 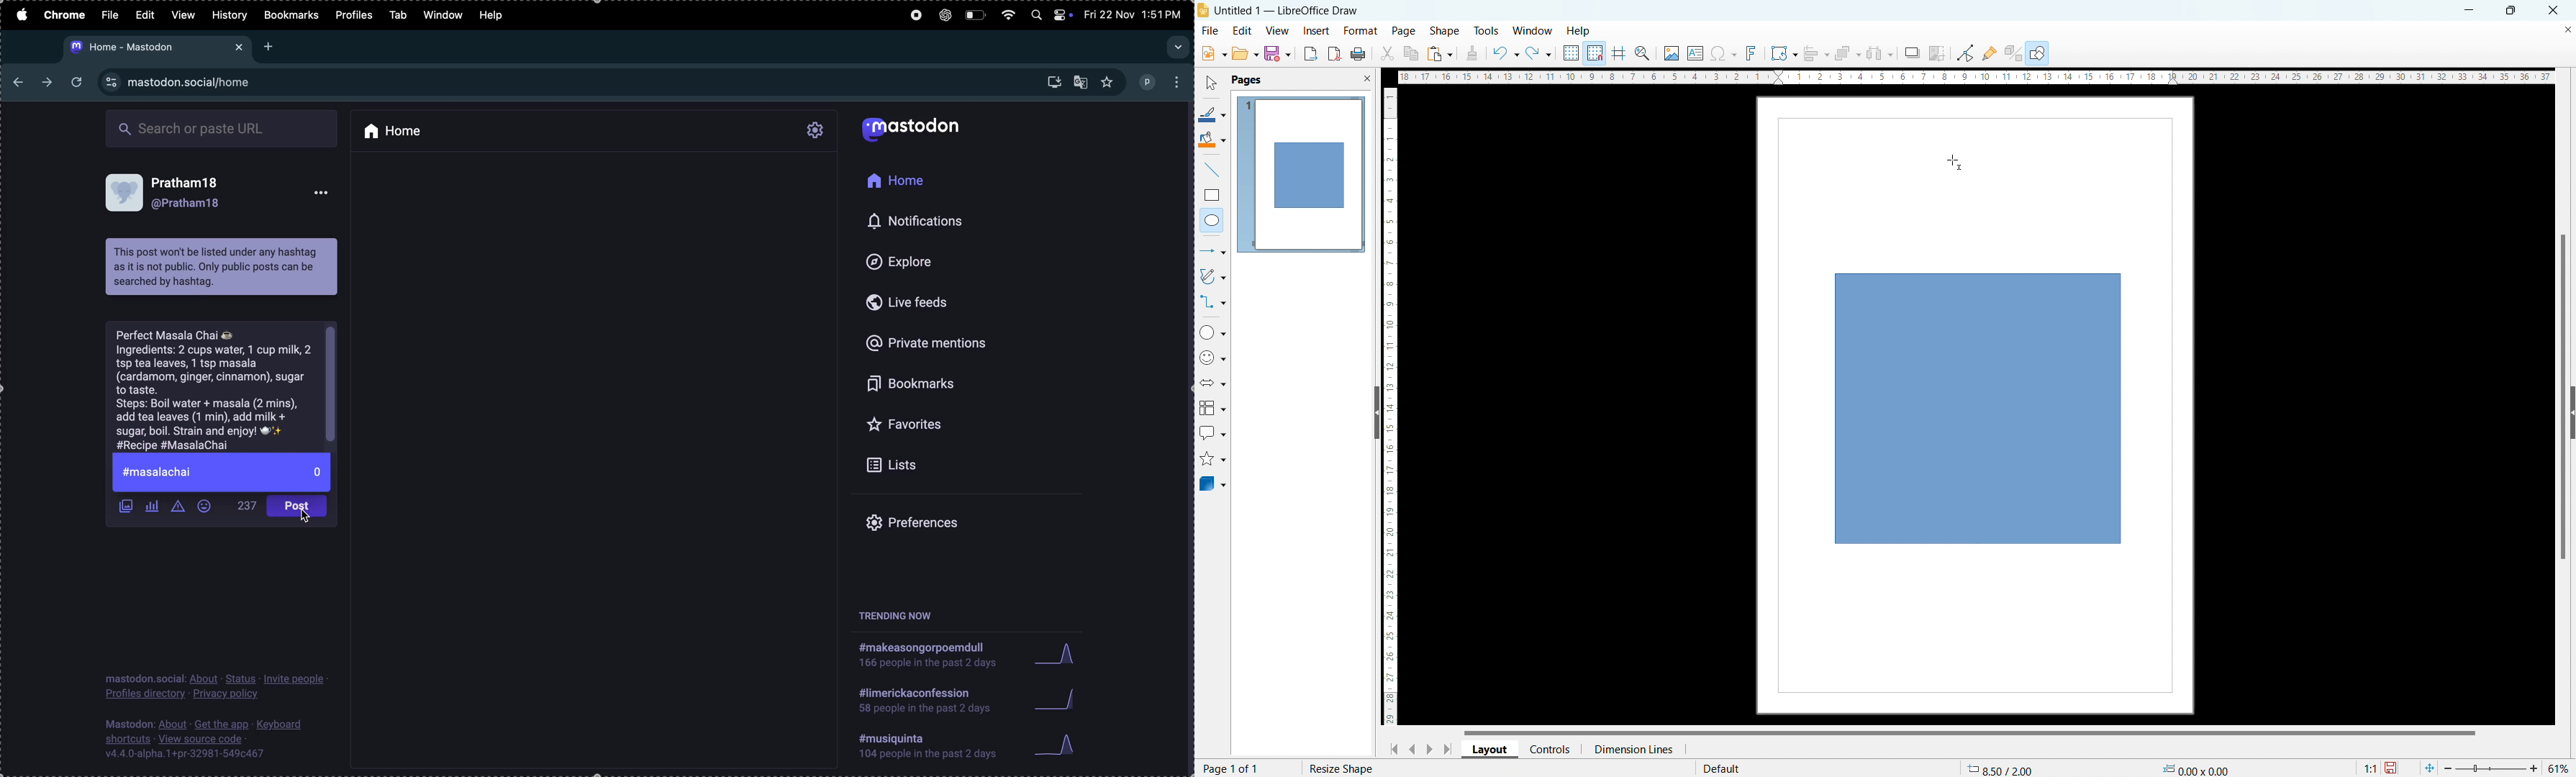 What do you see at coordinates (444, 15) in the screenshot?
I see `window` at bounding box center [444, 15].